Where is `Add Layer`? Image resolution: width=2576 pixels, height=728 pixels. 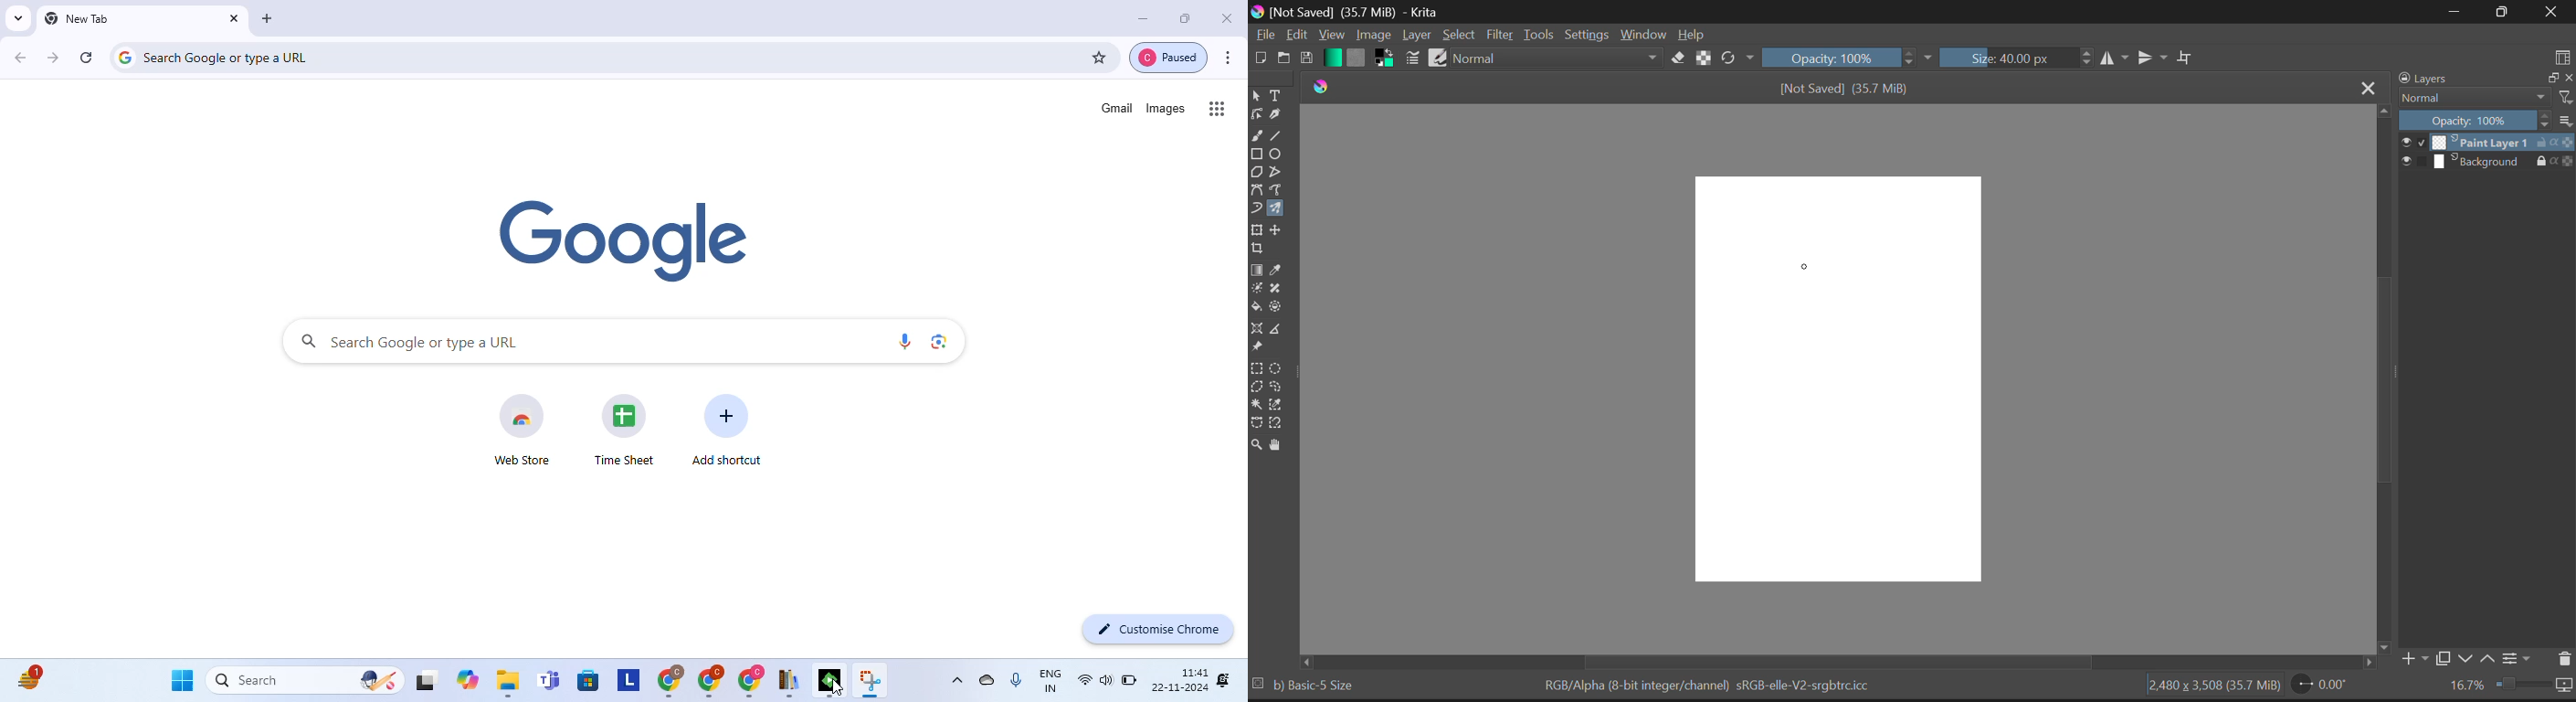 Add Layer is located at coordinates (2414, 658).